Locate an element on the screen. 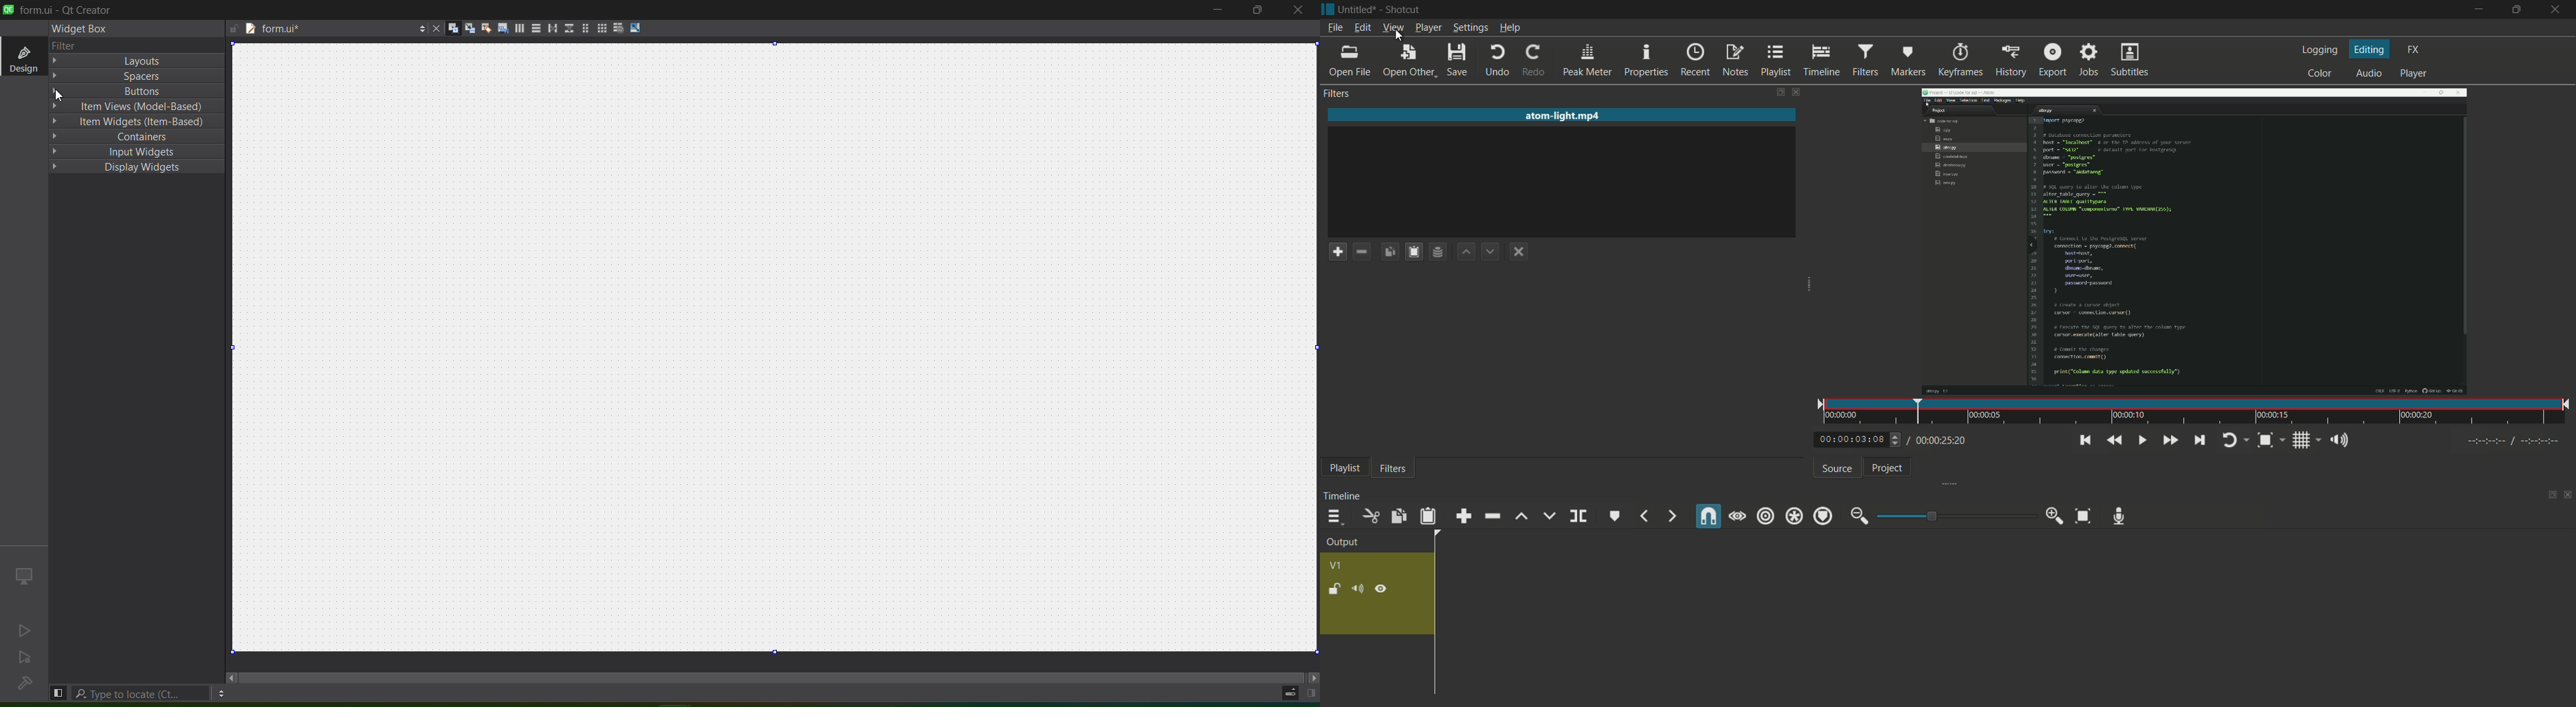  previous marker is located at coordinates (1644, 517).